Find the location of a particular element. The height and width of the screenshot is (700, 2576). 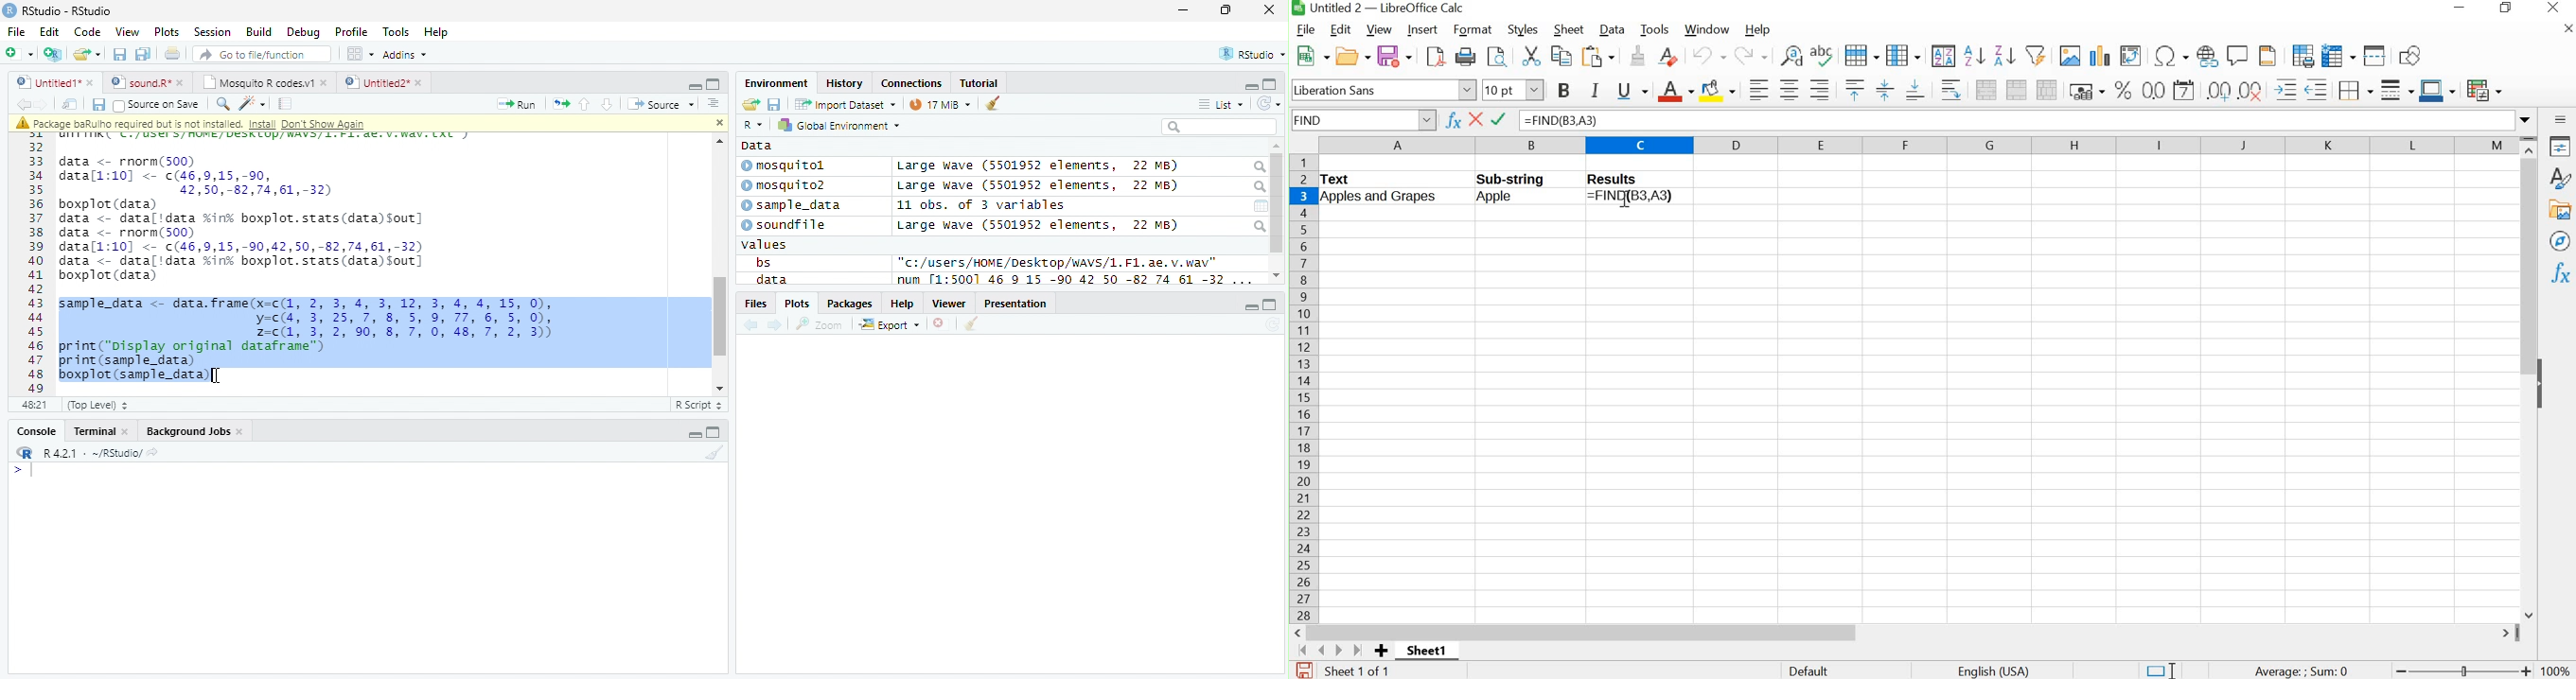

bs is located at coordinates (763, 262).